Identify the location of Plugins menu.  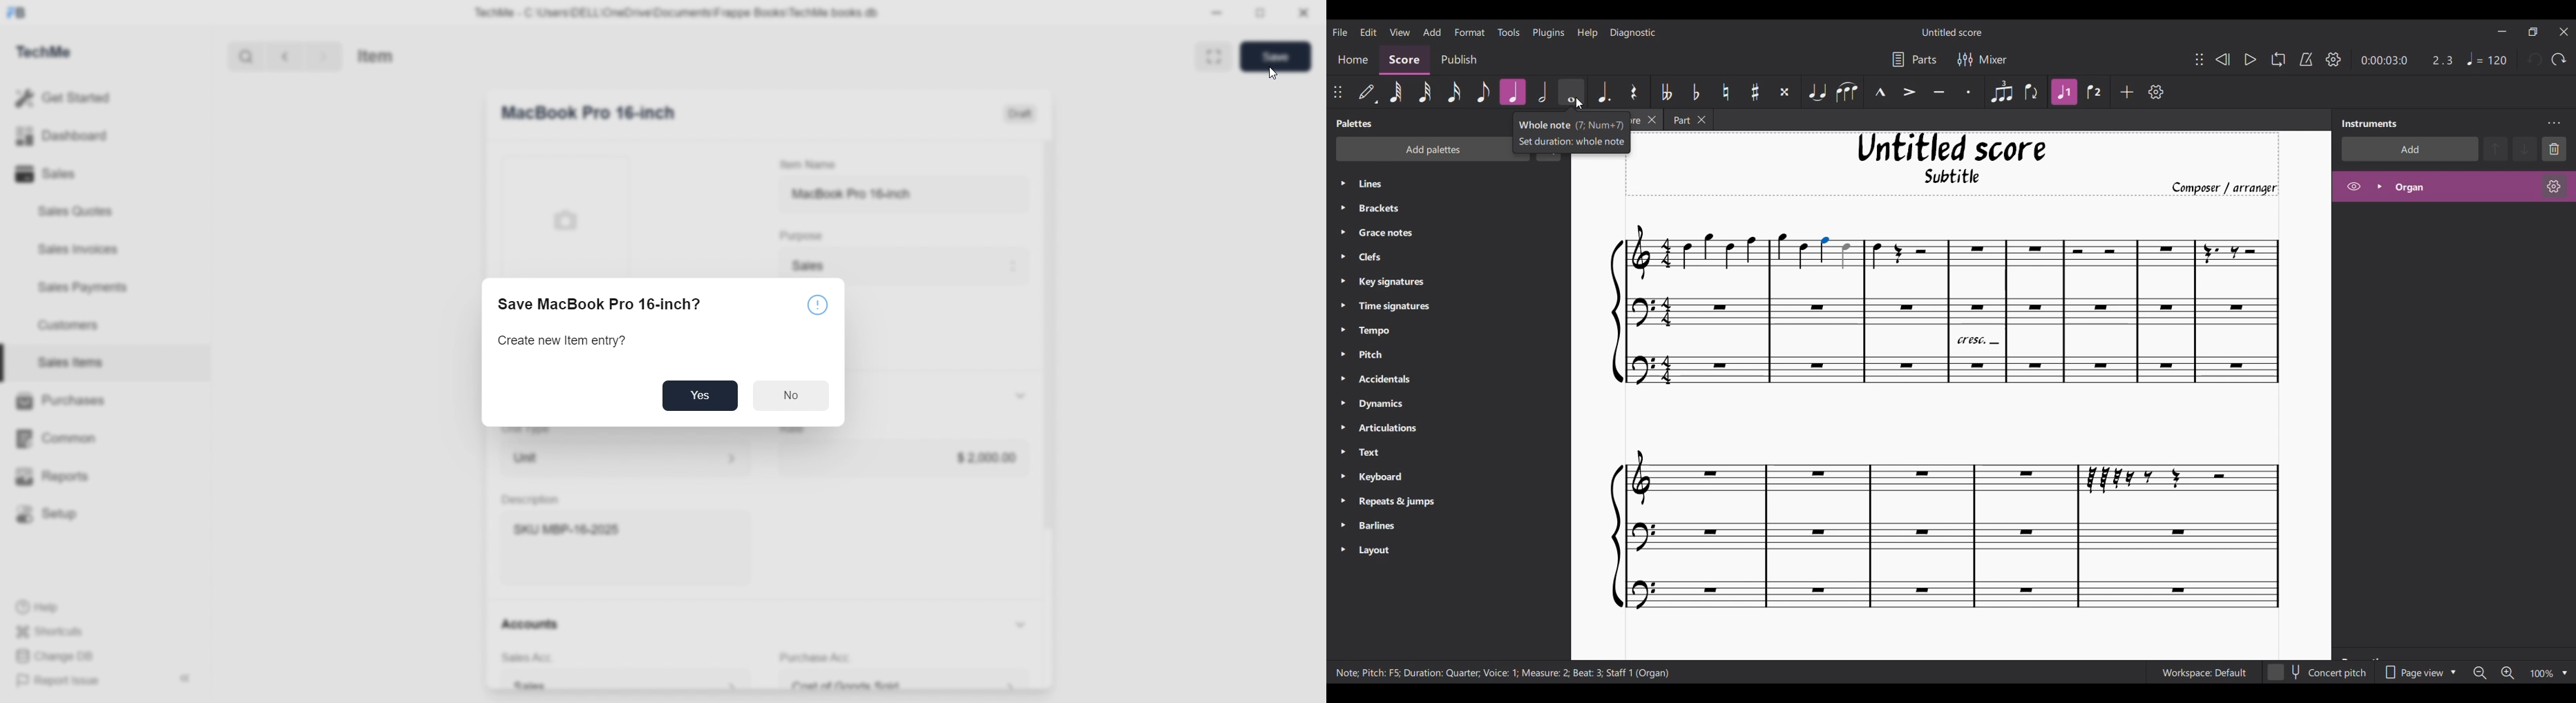
(1548, 32).